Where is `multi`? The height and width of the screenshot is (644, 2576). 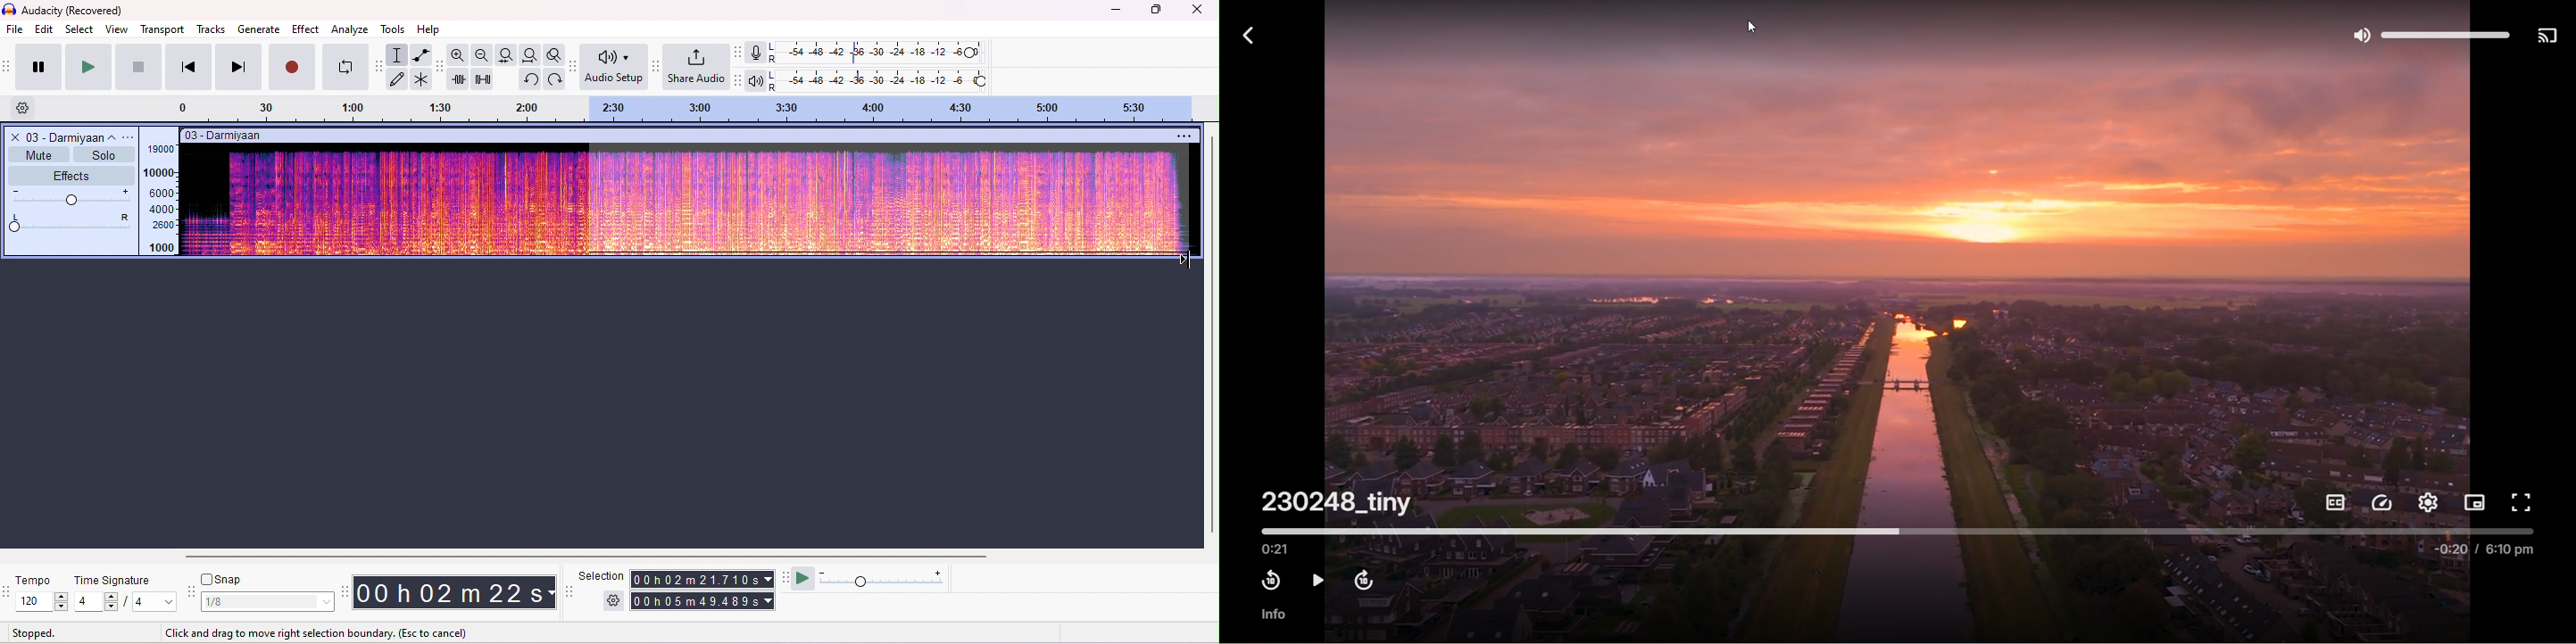 multi is located at coordinates (422, 80).